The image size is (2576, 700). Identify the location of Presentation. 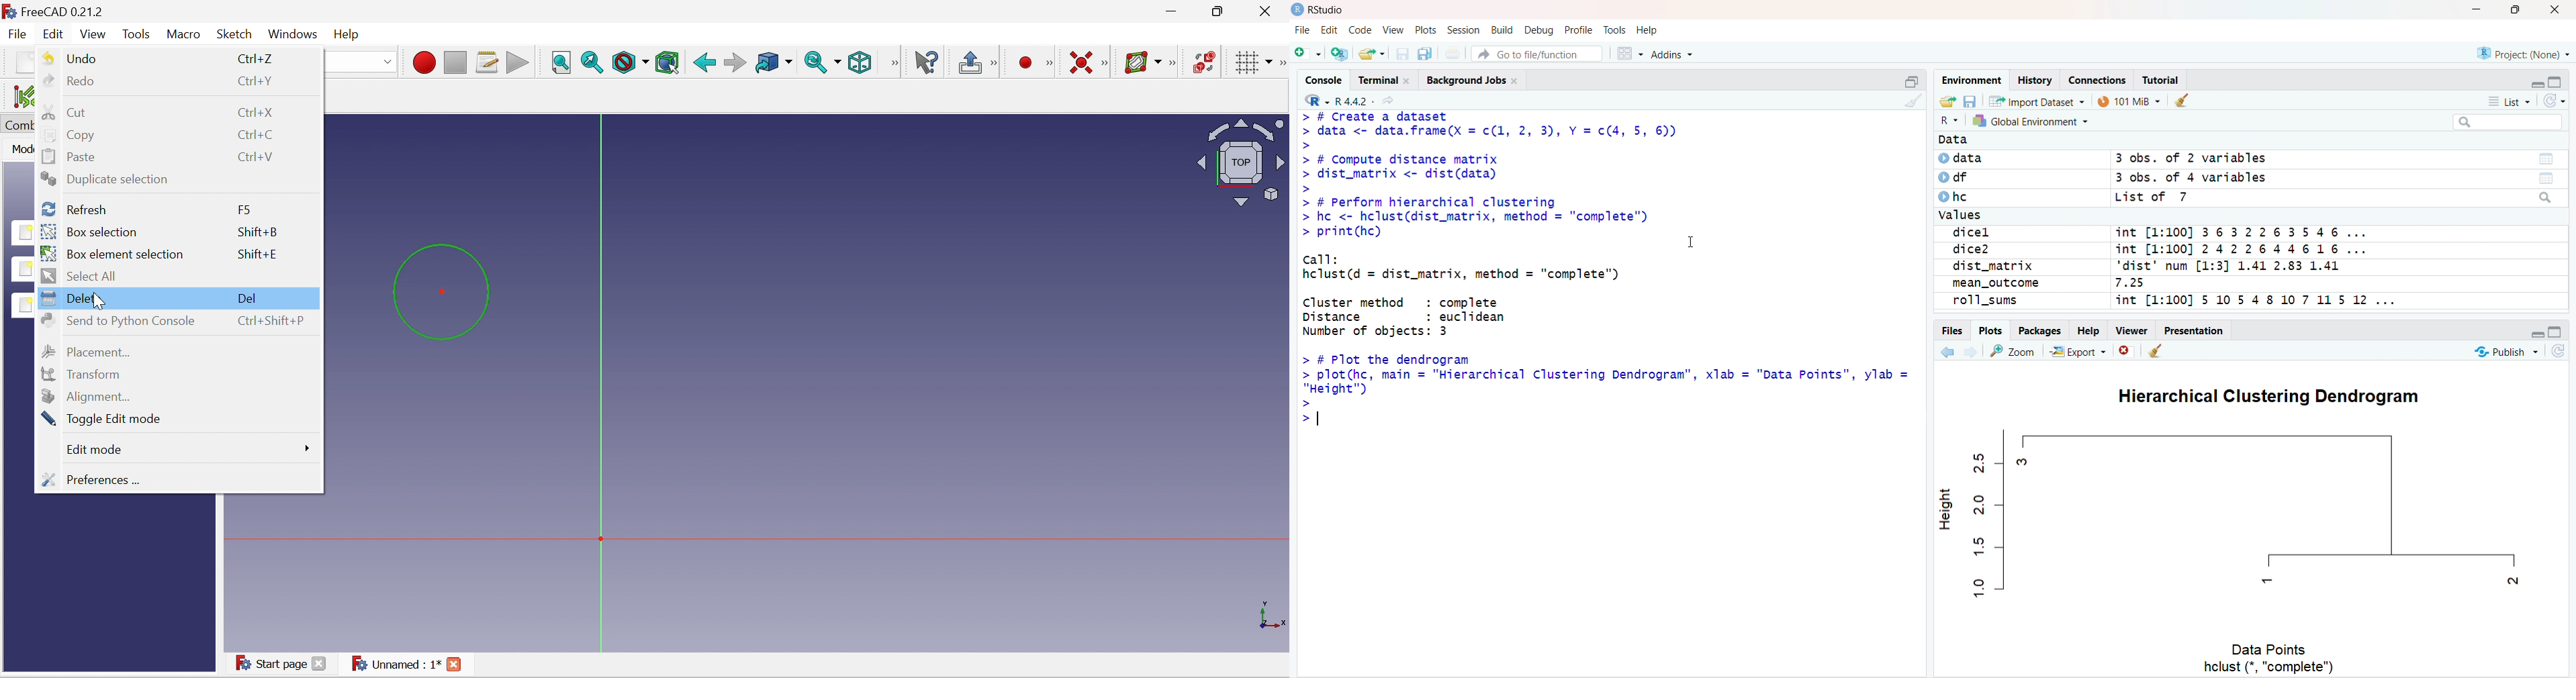
(2196, 328).